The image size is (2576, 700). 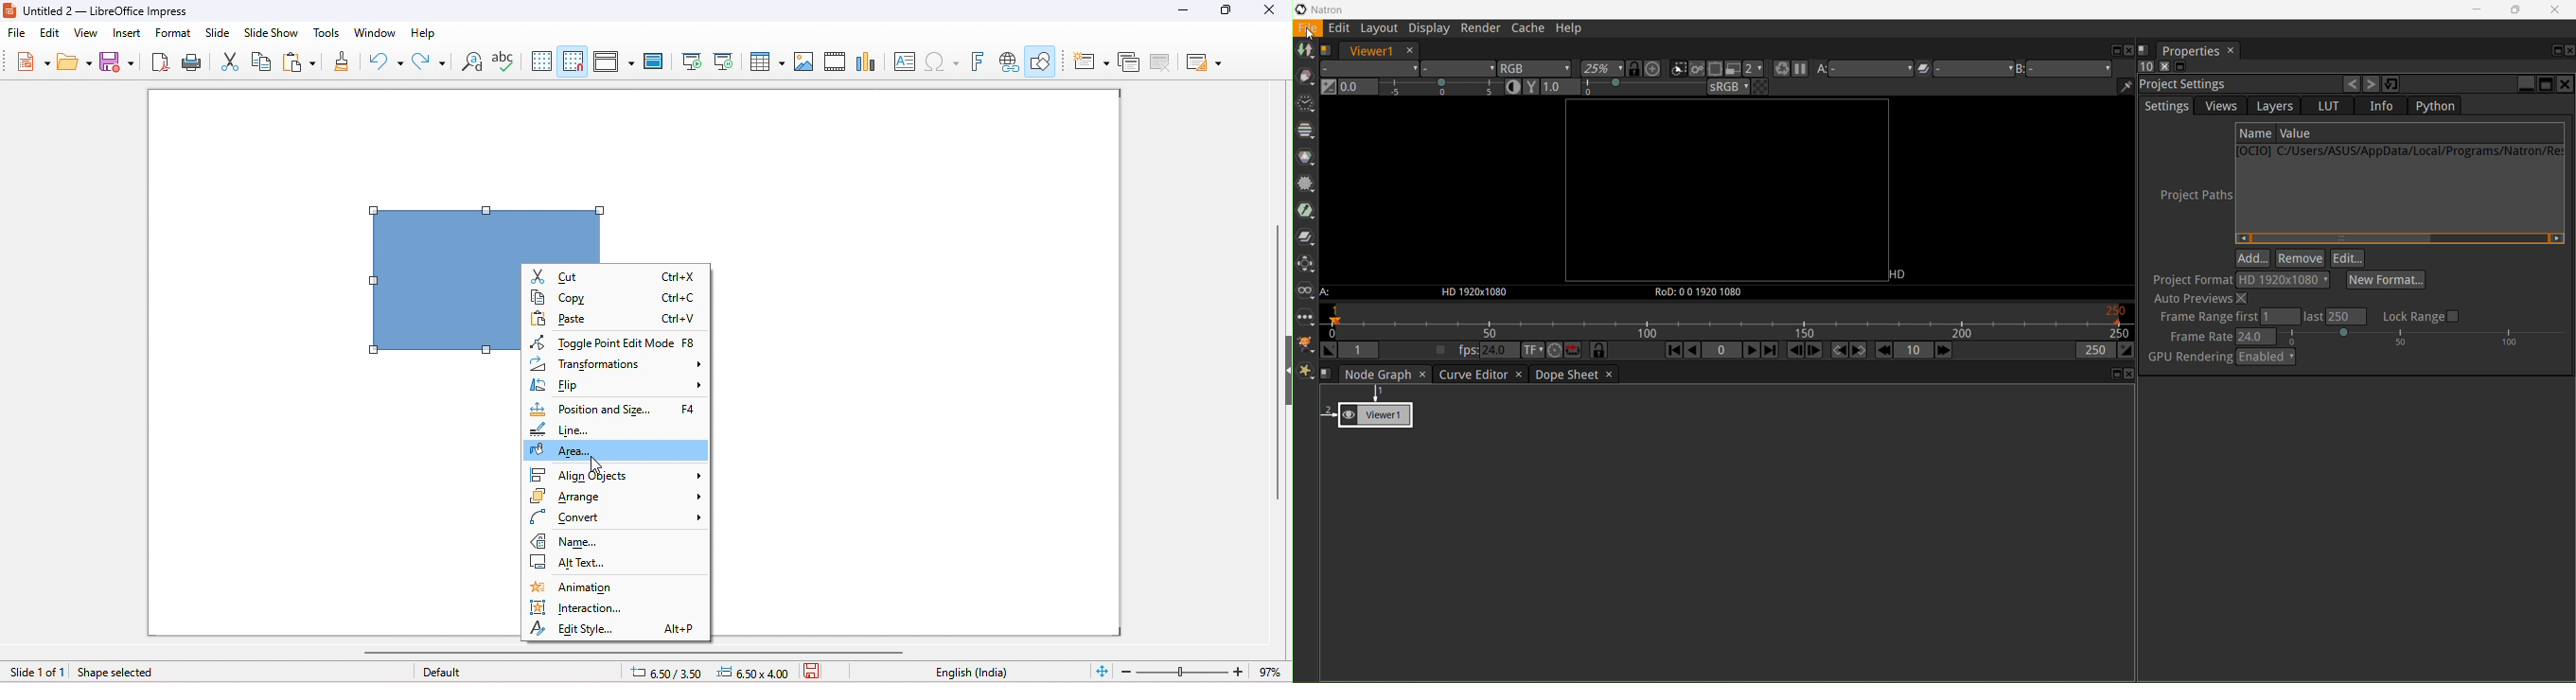 What do you see at coordinates (1431, 28) in the screenshot?
I see `Display` at bounding box center [1431, 28].